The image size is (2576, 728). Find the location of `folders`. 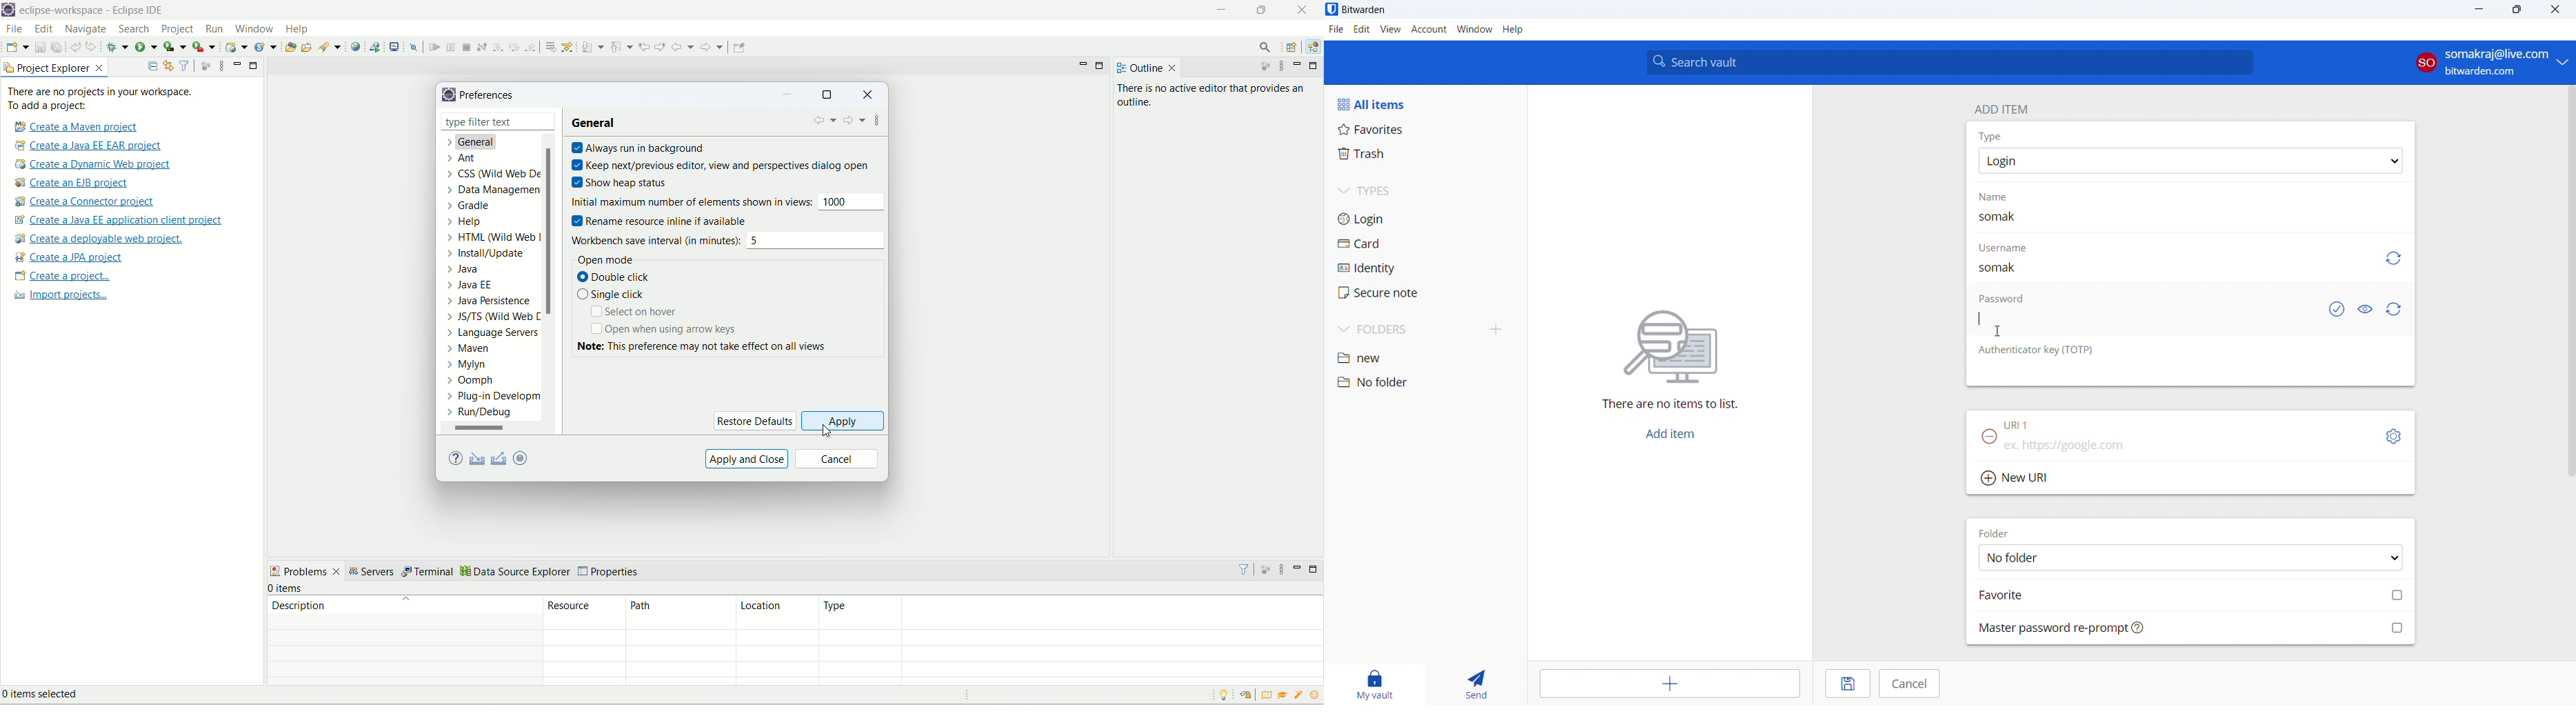

folders is located at coordinates (1406, 330).